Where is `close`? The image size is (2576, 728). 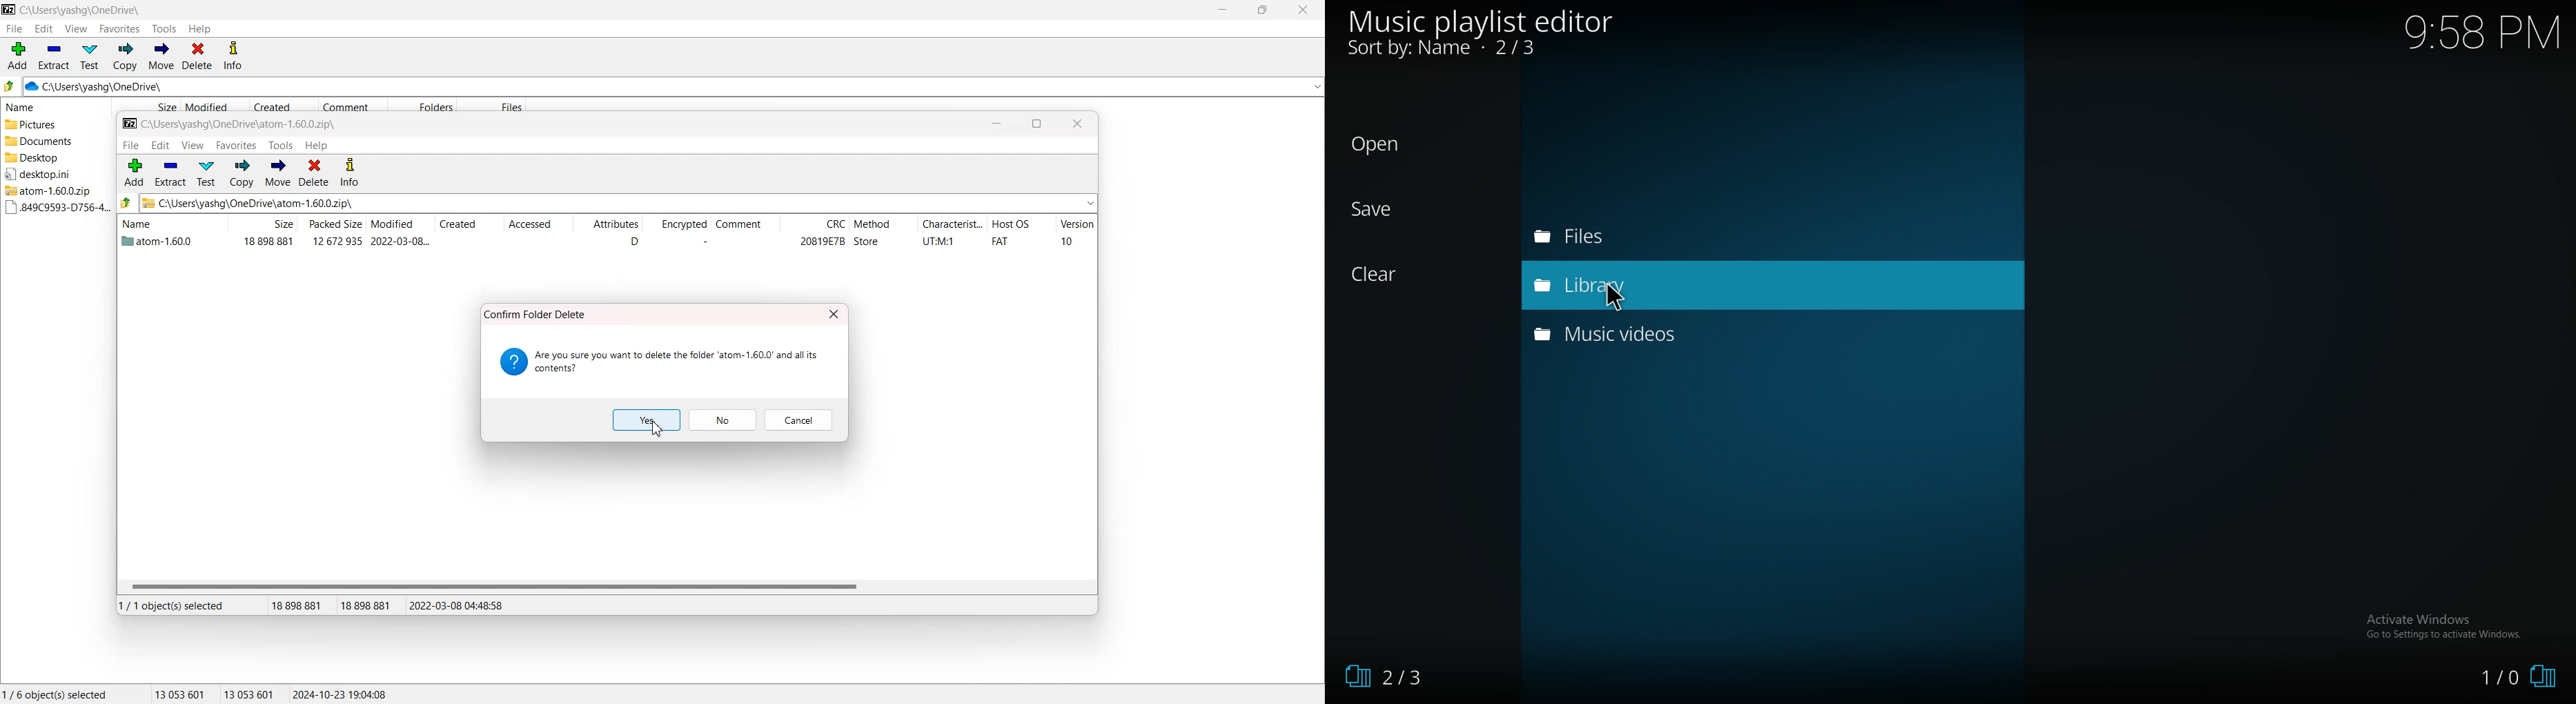 close is located at coordinates (1078, 124).